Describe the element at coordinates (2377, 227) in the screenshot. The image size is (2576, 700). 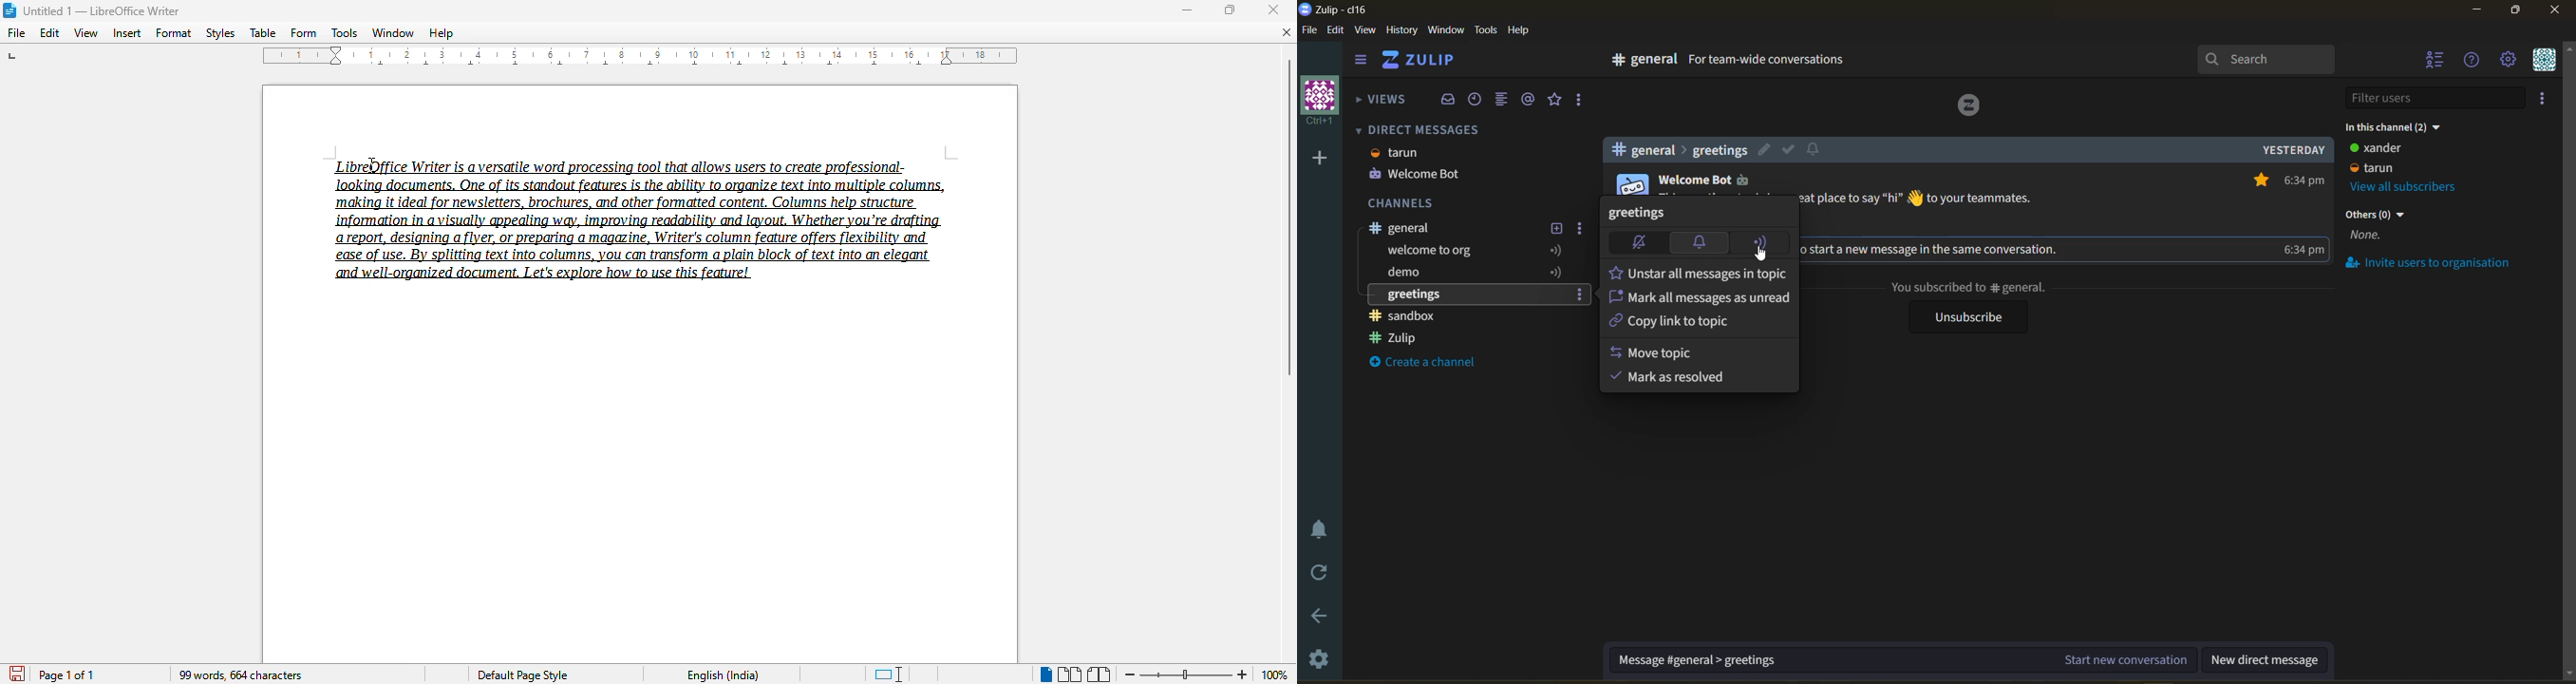
I see `others` at that location.